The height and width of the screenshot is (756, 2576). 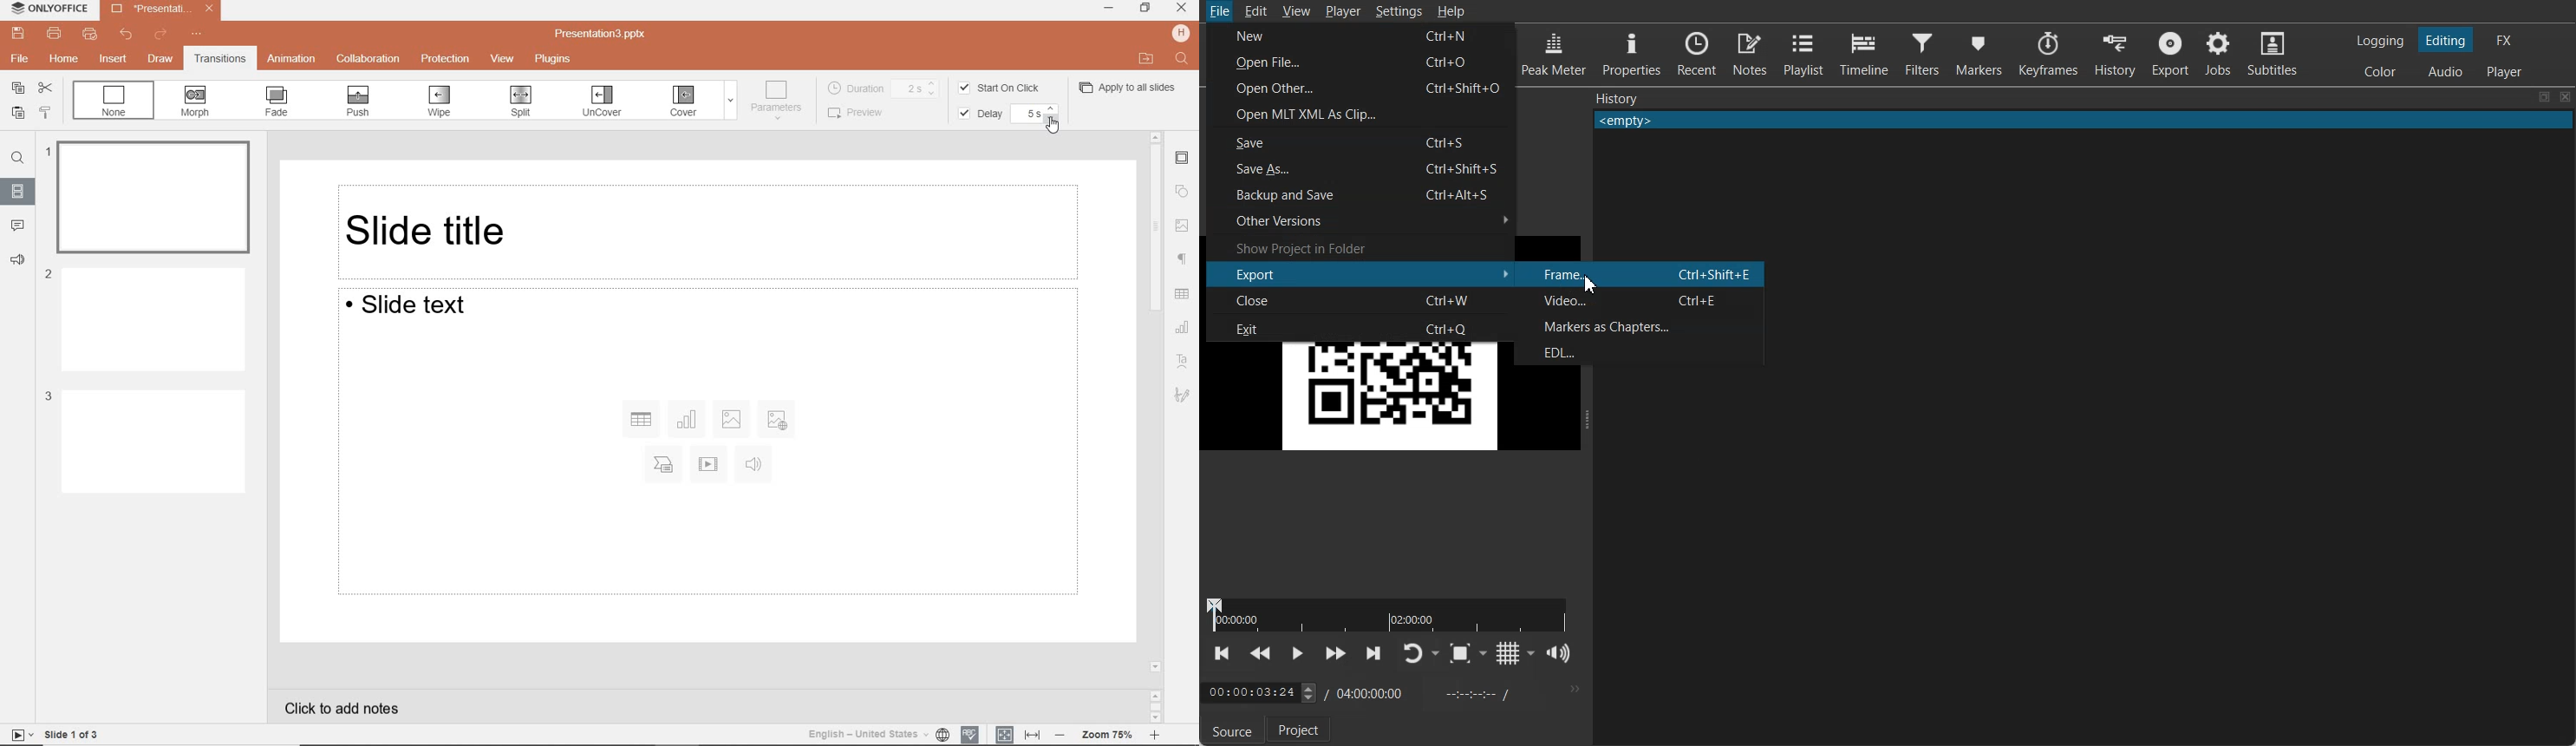 What do you see at coordinates (197, 36) in the screenshot?
I see `customize quick access toolbar` at bounding box center [197, 36].